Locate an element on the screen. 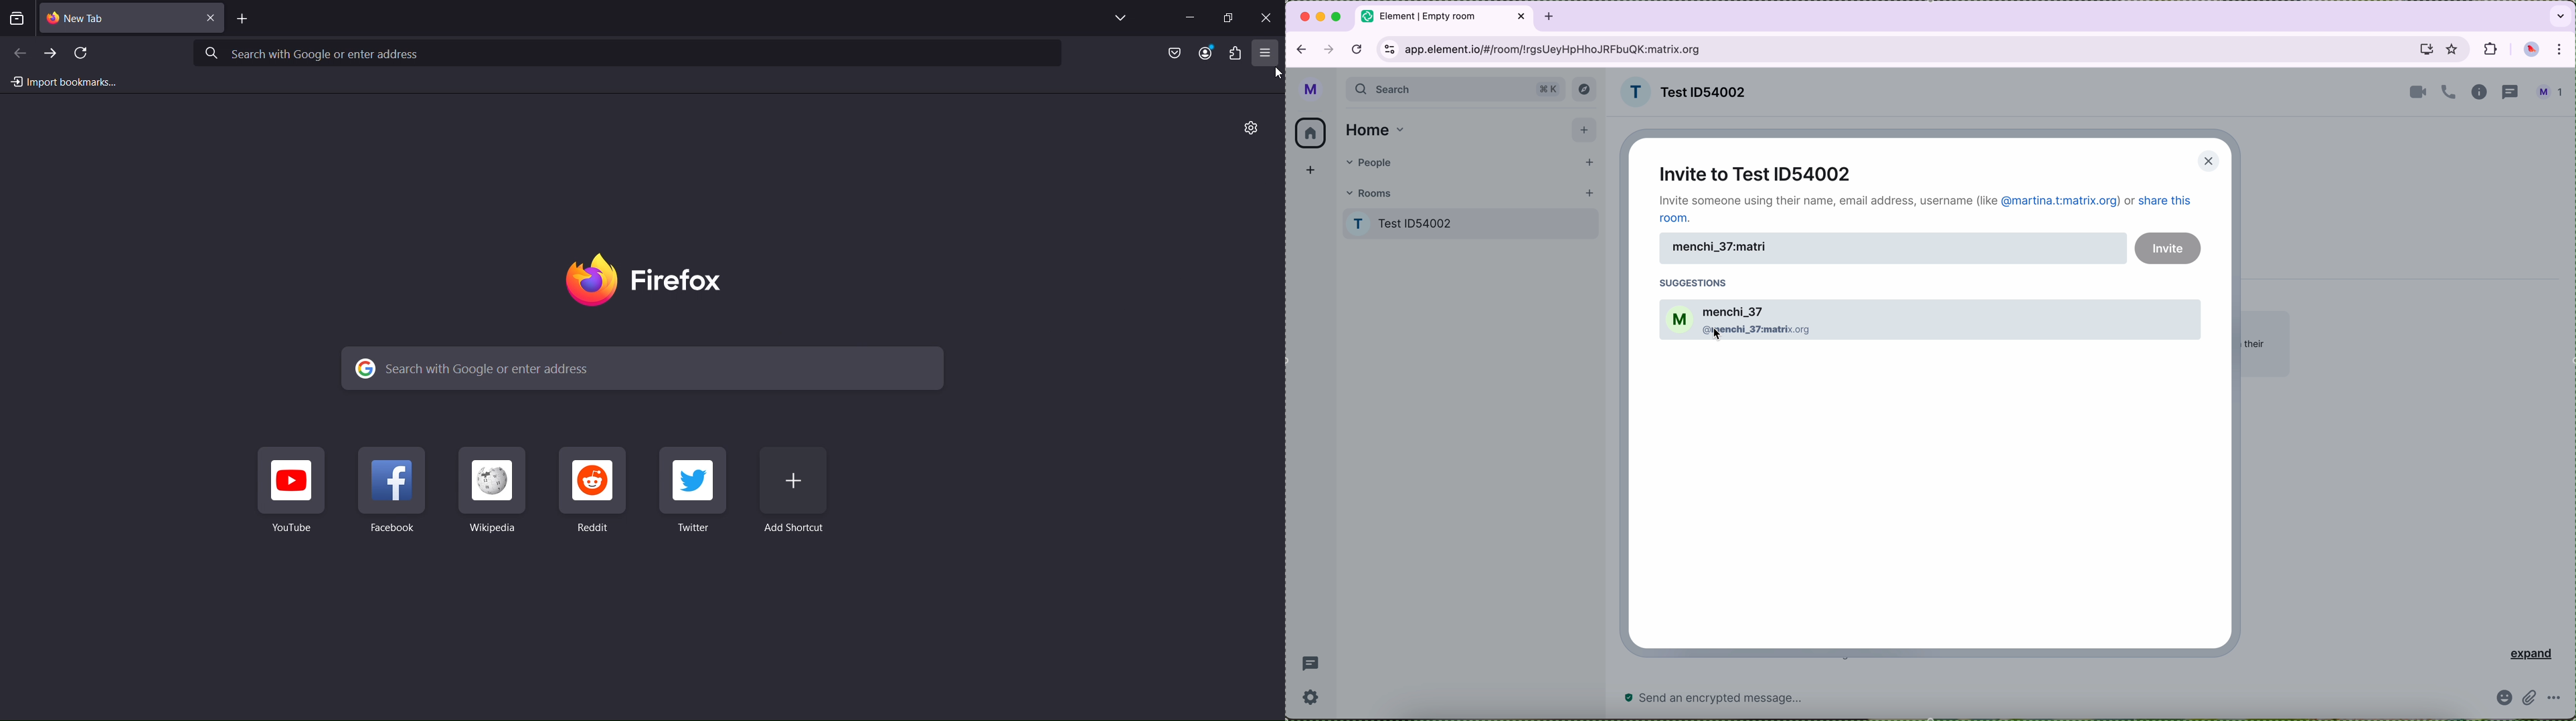  profile is located at coordinates (1312, 89).